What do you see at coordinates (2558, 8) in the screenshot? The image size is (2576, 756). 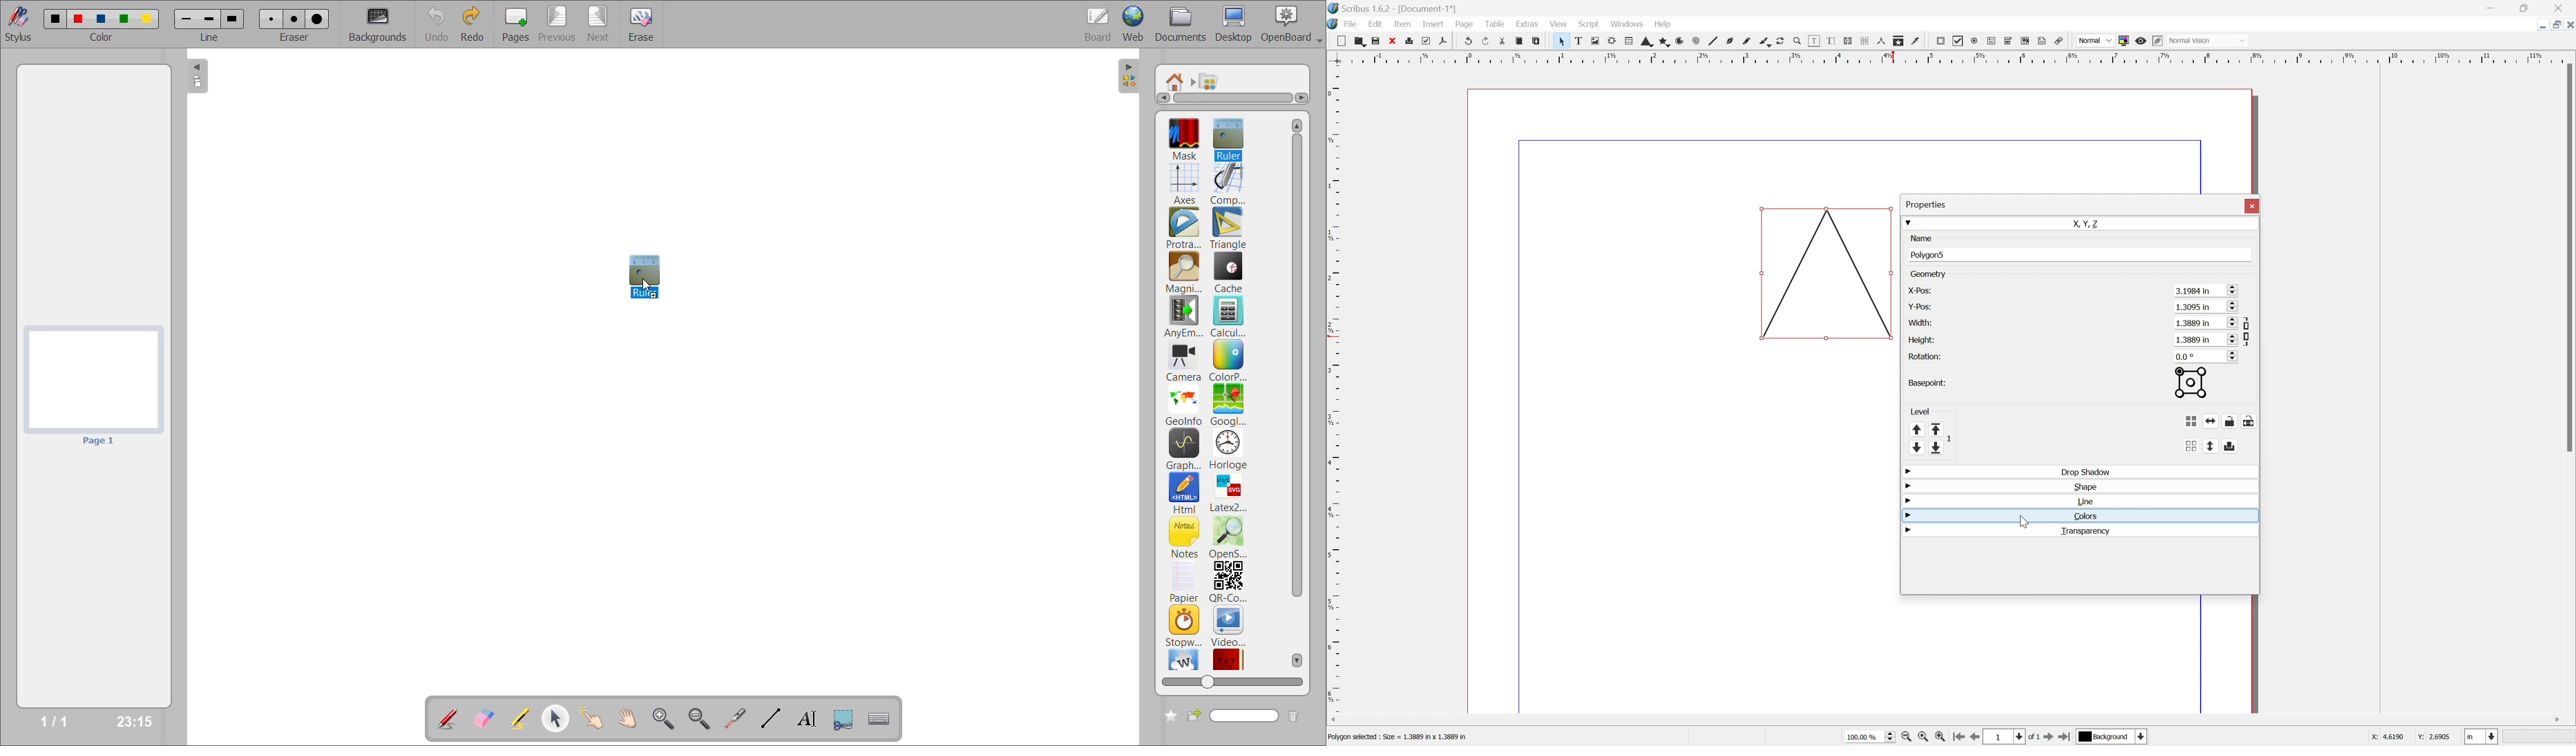 I see `Close` at bounding box center [2558, 8].